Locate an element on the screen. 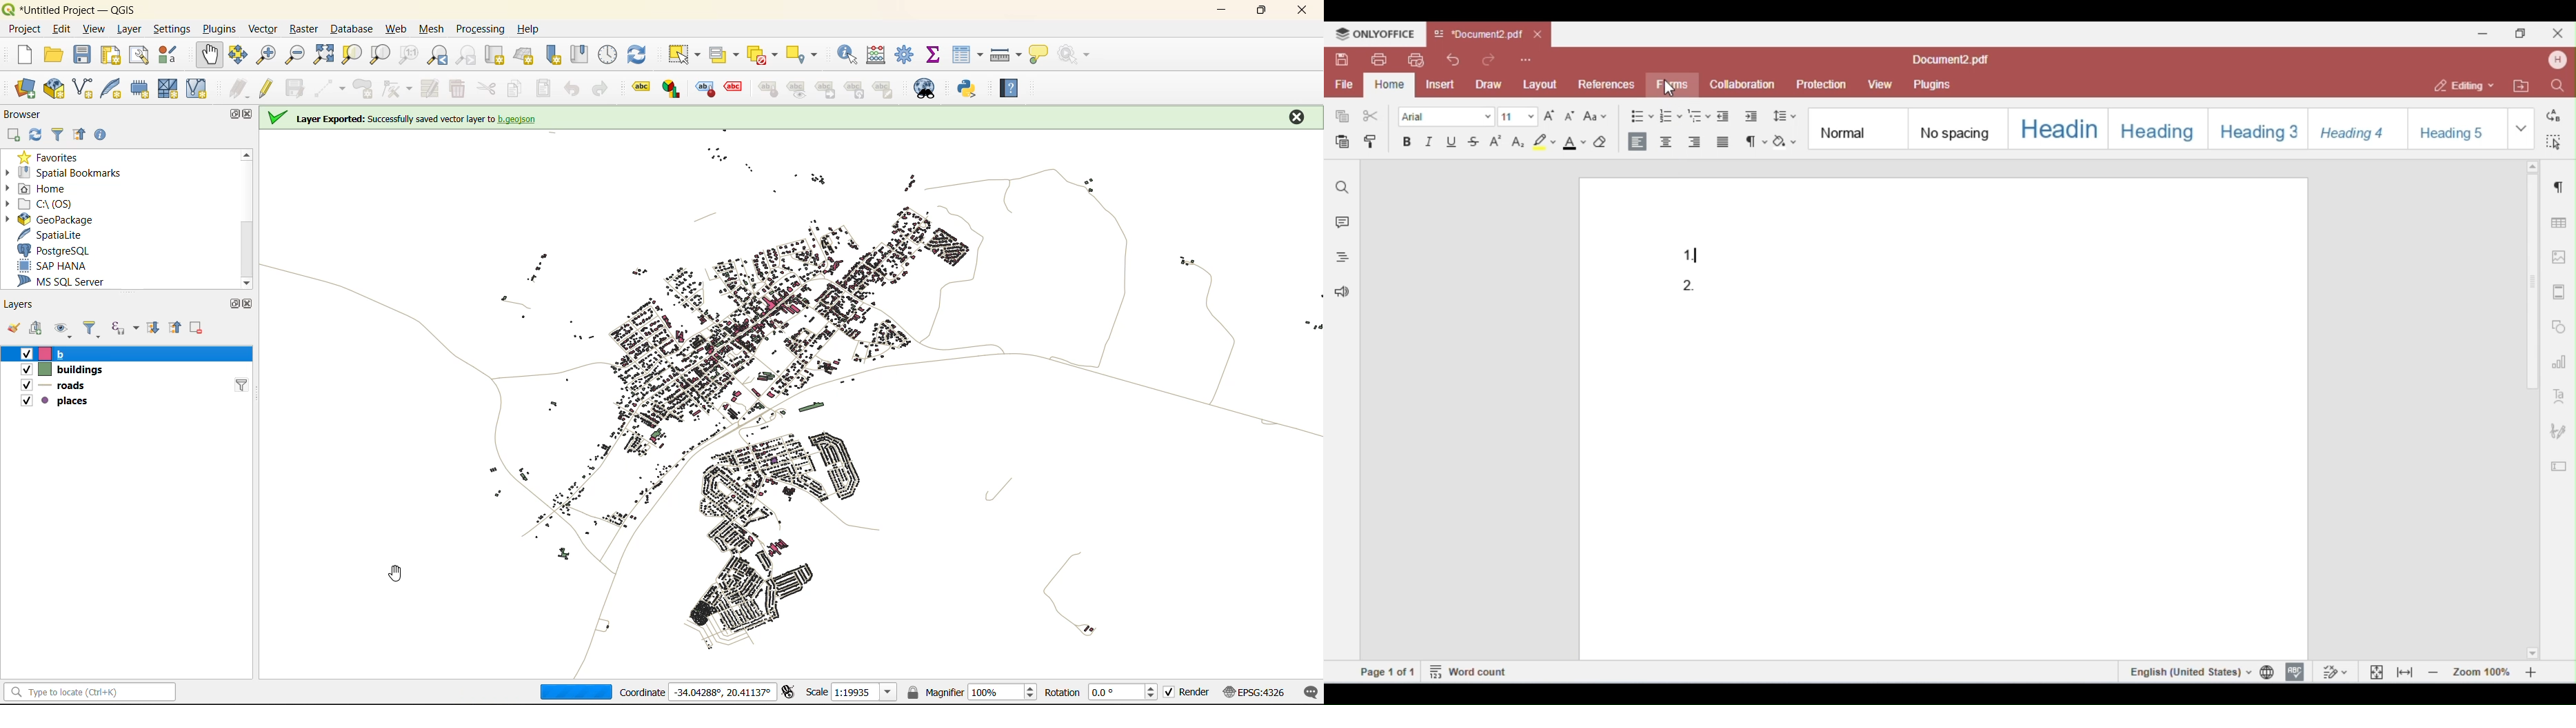  open is located at coordinates (12, 329).